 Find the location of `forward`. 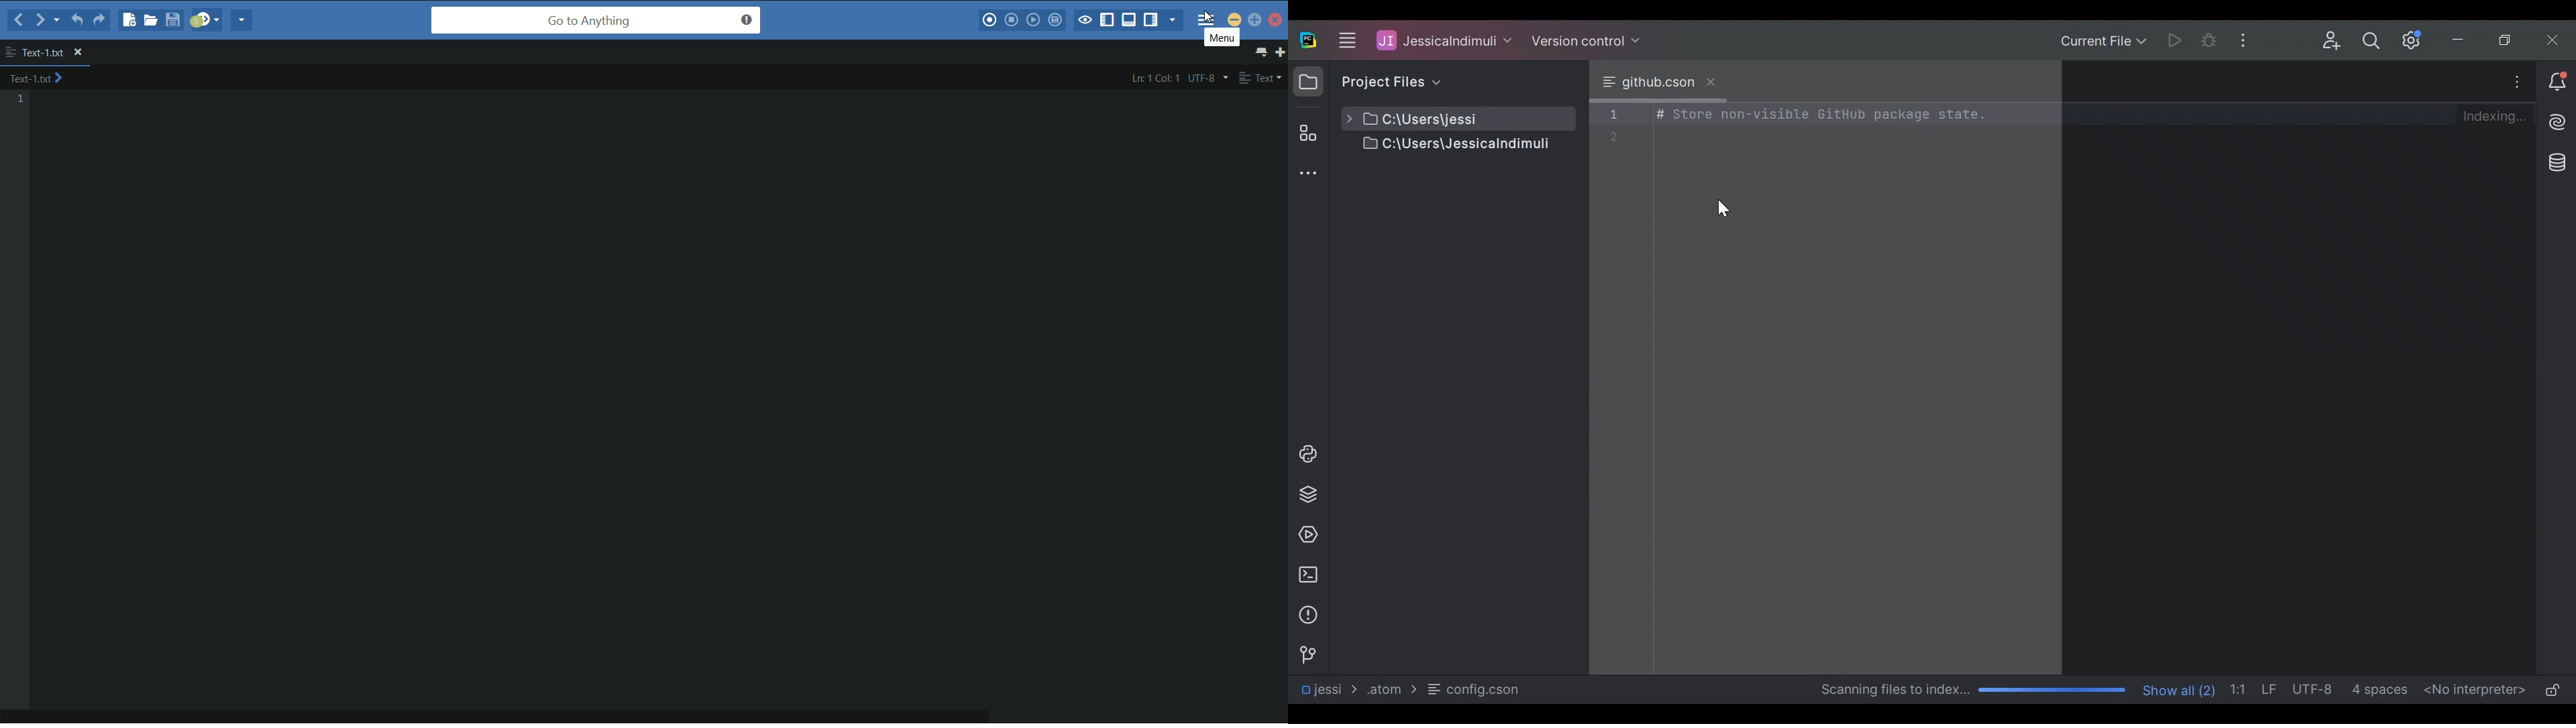

forward is located at coordinates (38, 19).